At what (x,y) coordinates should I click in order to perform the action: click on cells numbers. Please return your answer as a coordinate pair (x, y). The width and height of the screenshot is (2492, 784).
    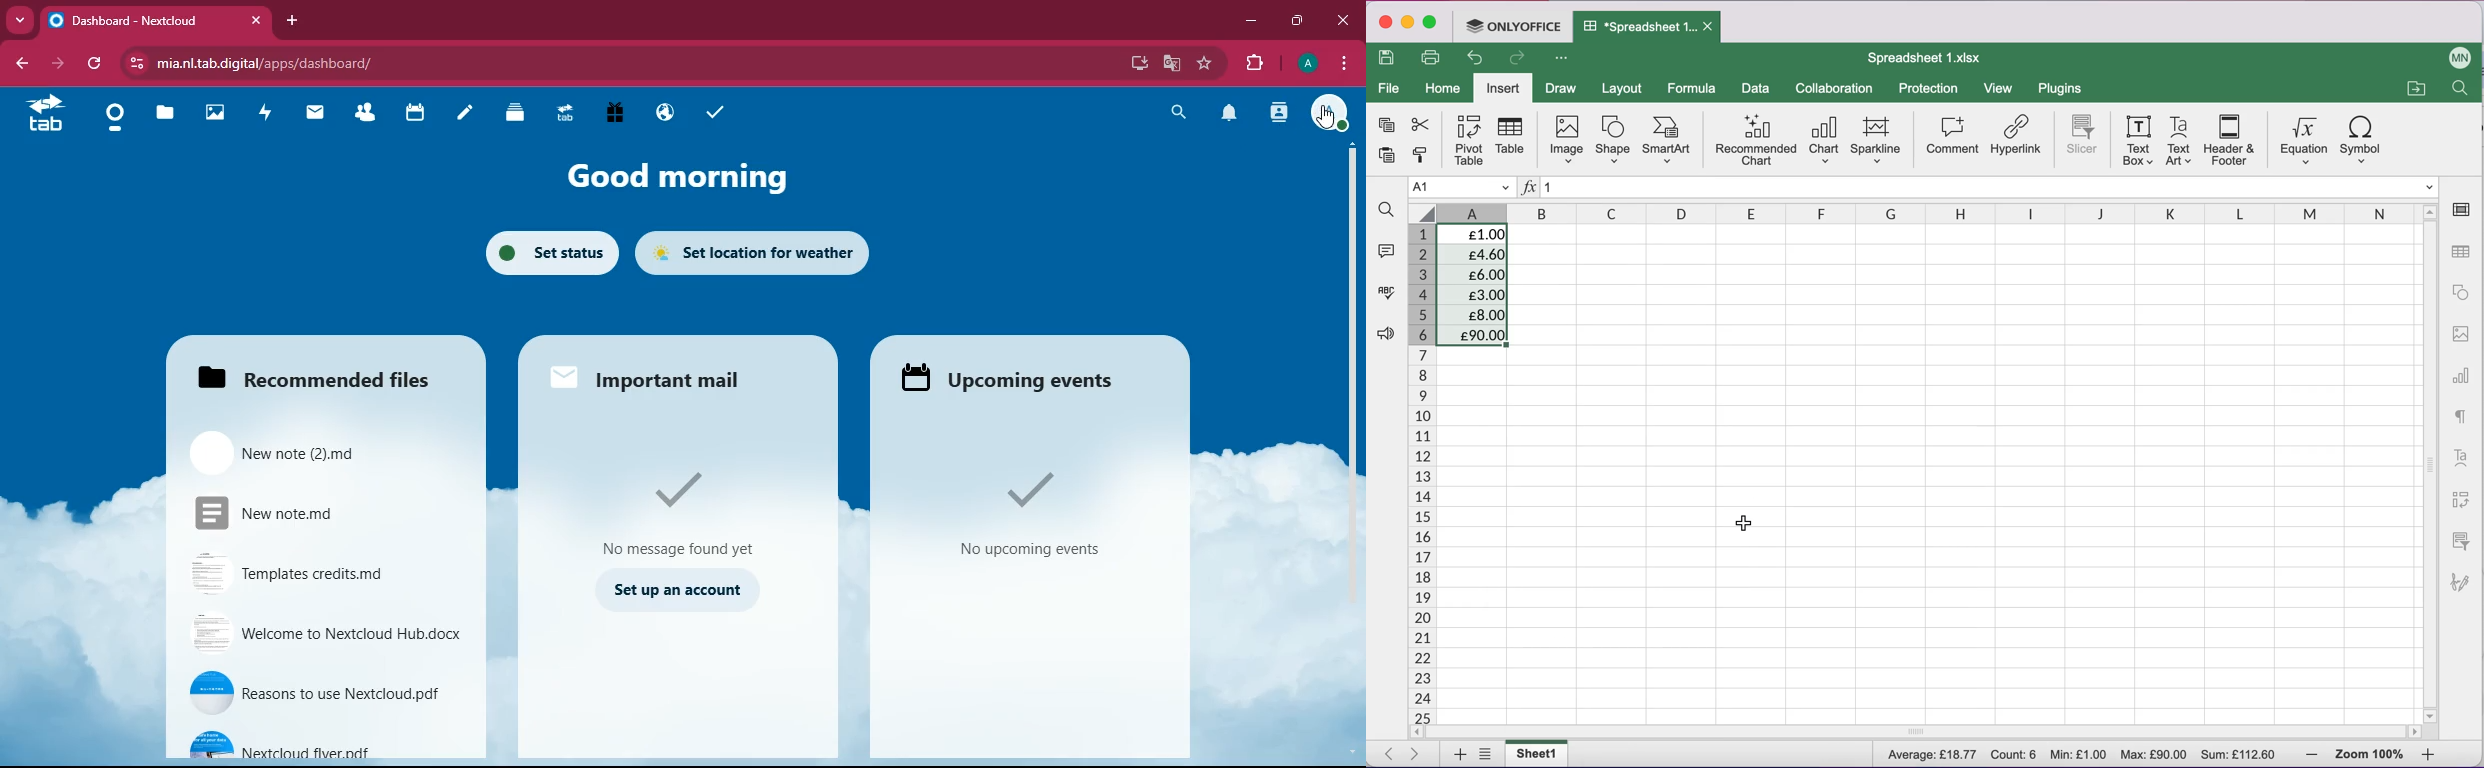
    Looking at the image, I should click on (1419, 474).